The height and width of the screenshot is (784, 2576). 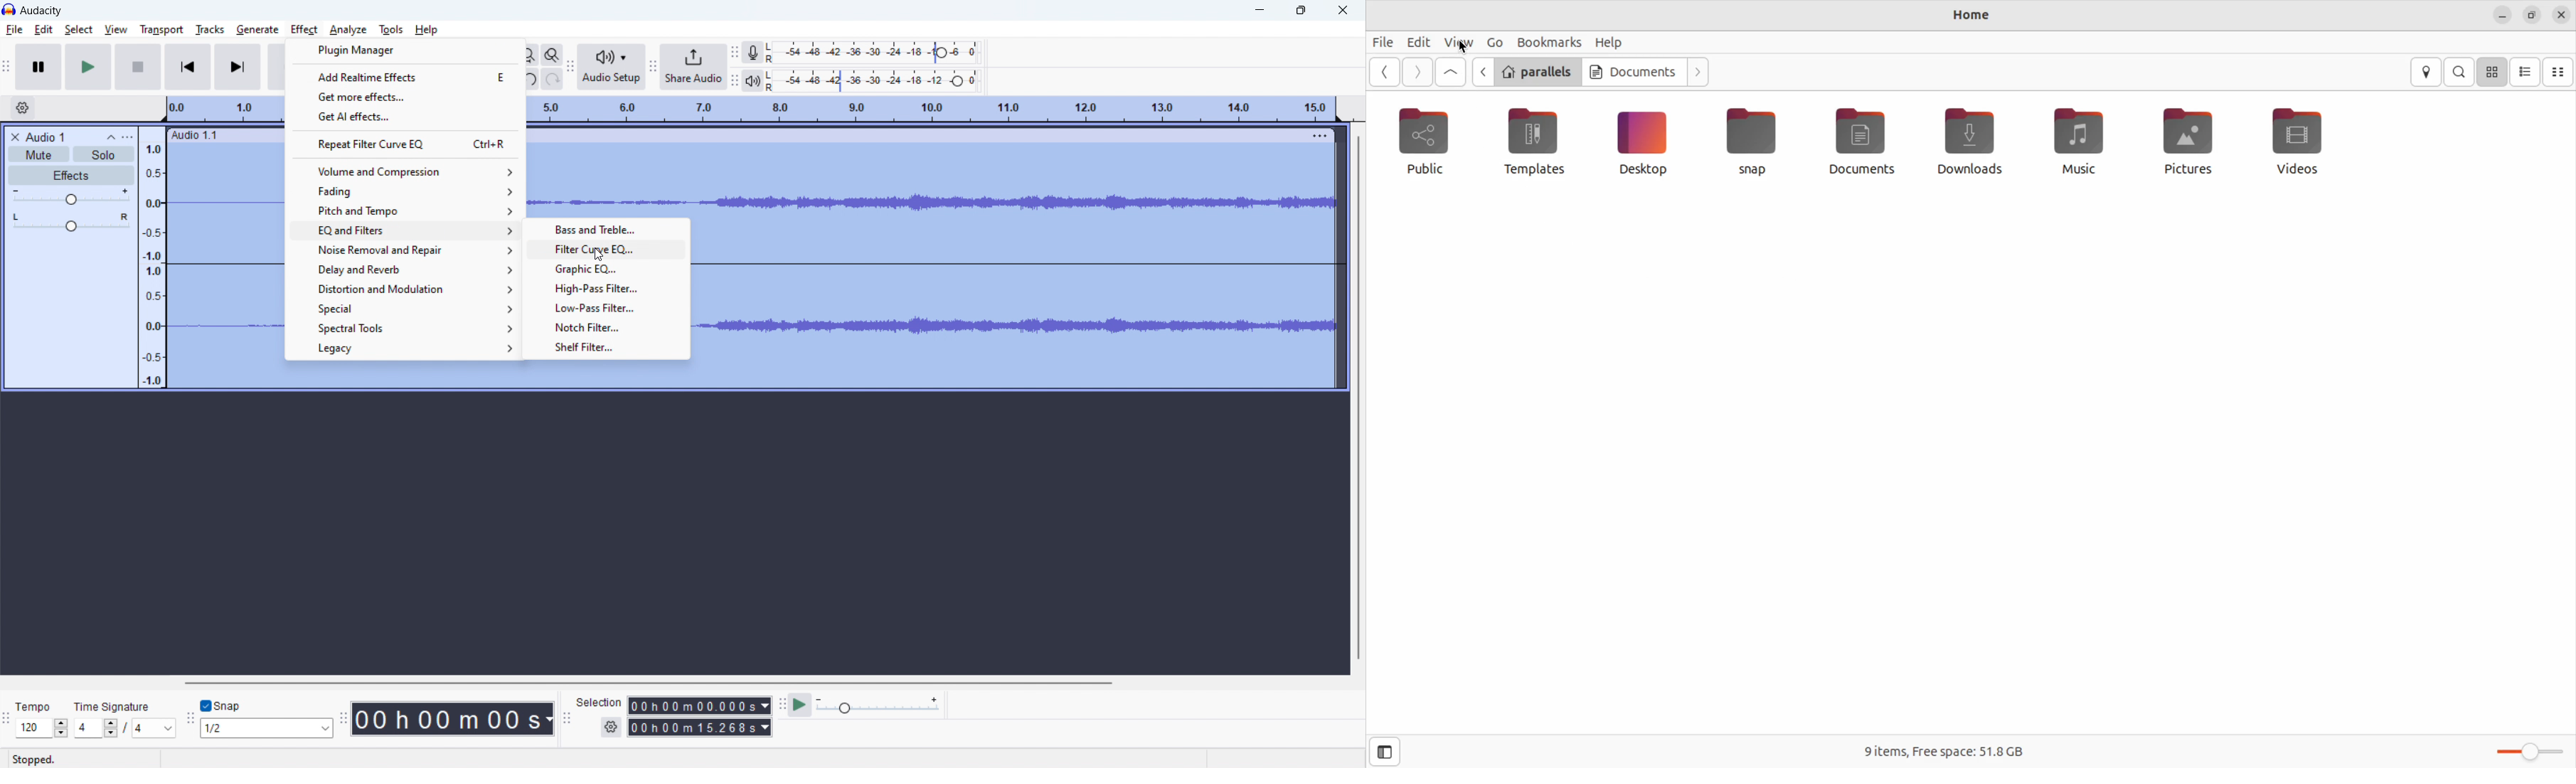 I want to click on 120 (select tempo ), so click(x=41, y=728).